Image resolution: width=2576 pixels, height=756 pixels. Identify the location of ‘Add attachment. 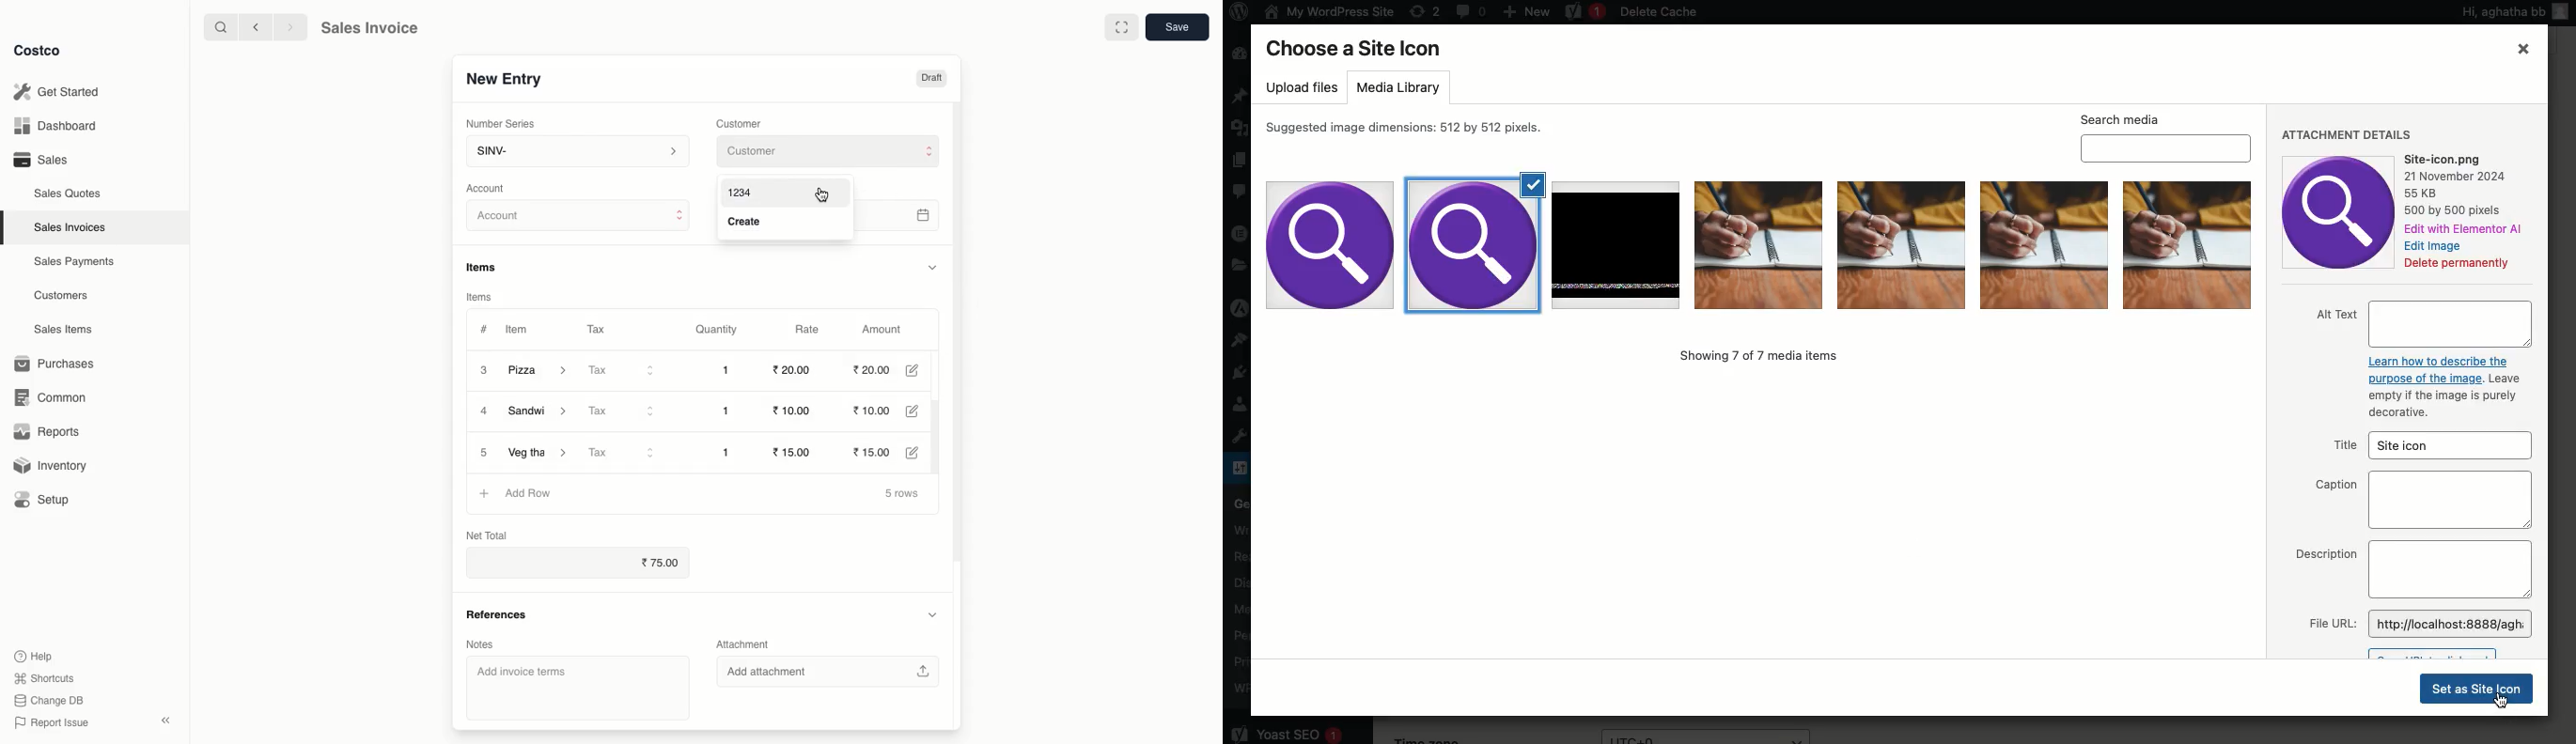
(834, 673).